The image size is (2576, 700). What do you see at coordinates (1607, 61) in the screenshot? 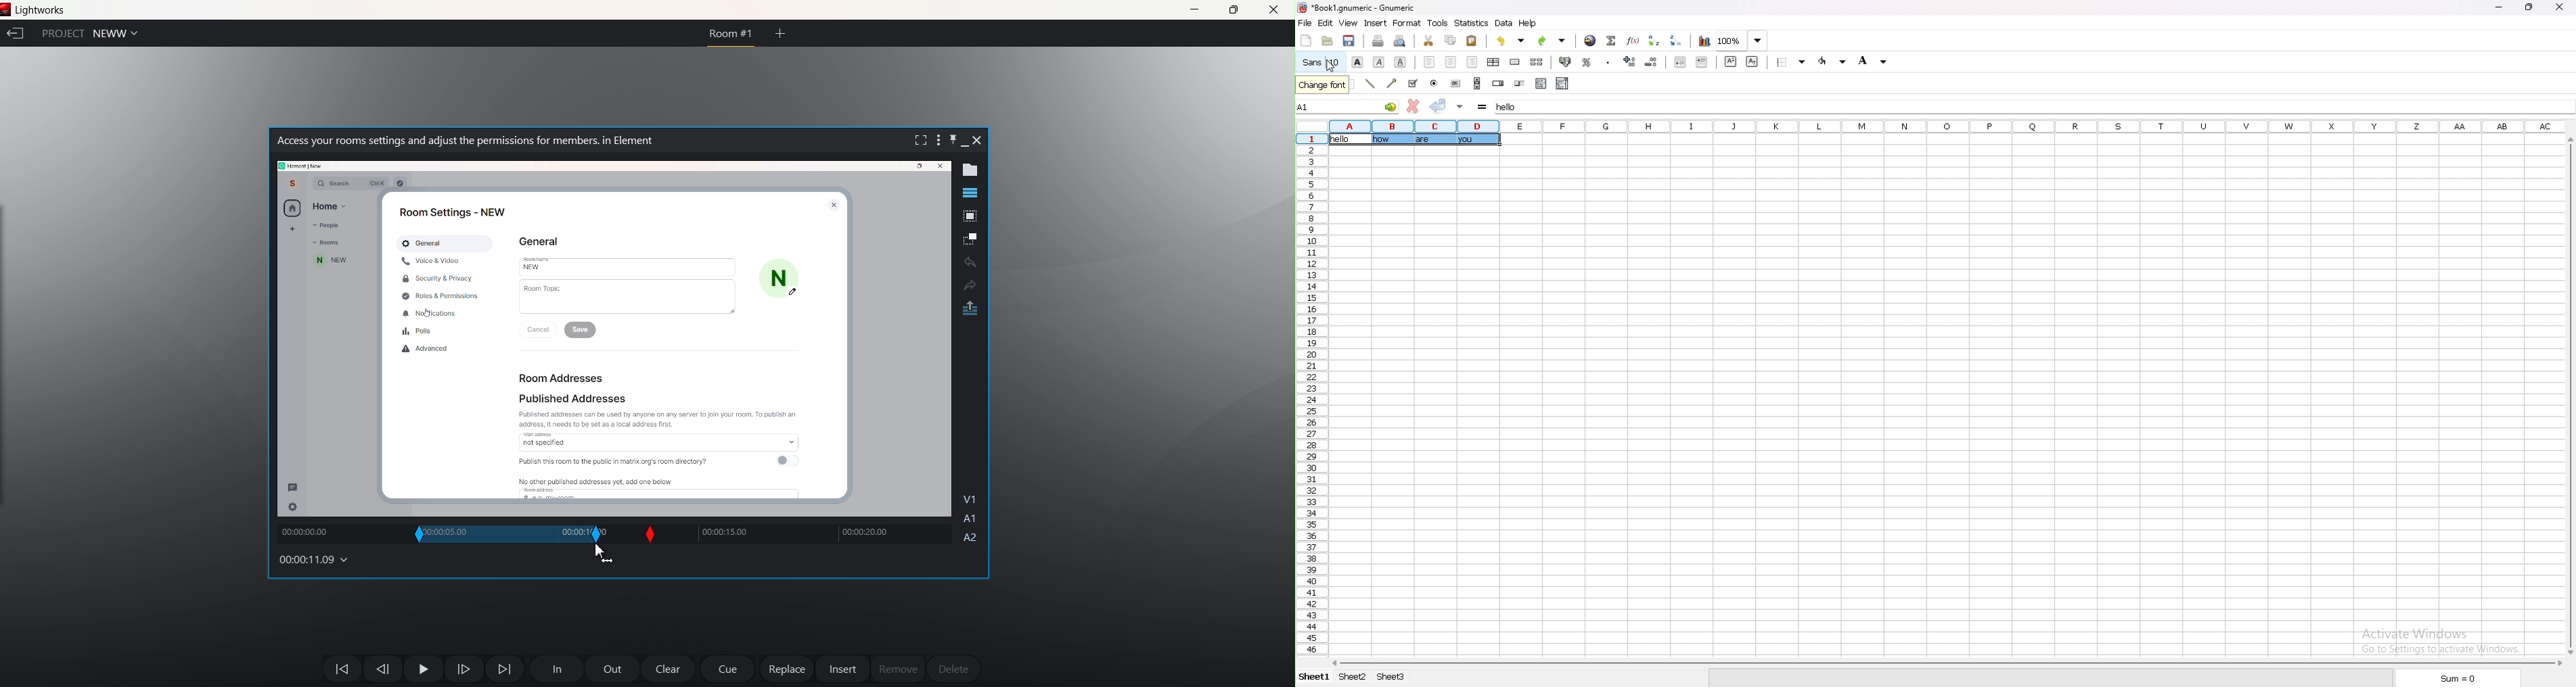
I see `thousand separator` at bounding box center [1607, 61].